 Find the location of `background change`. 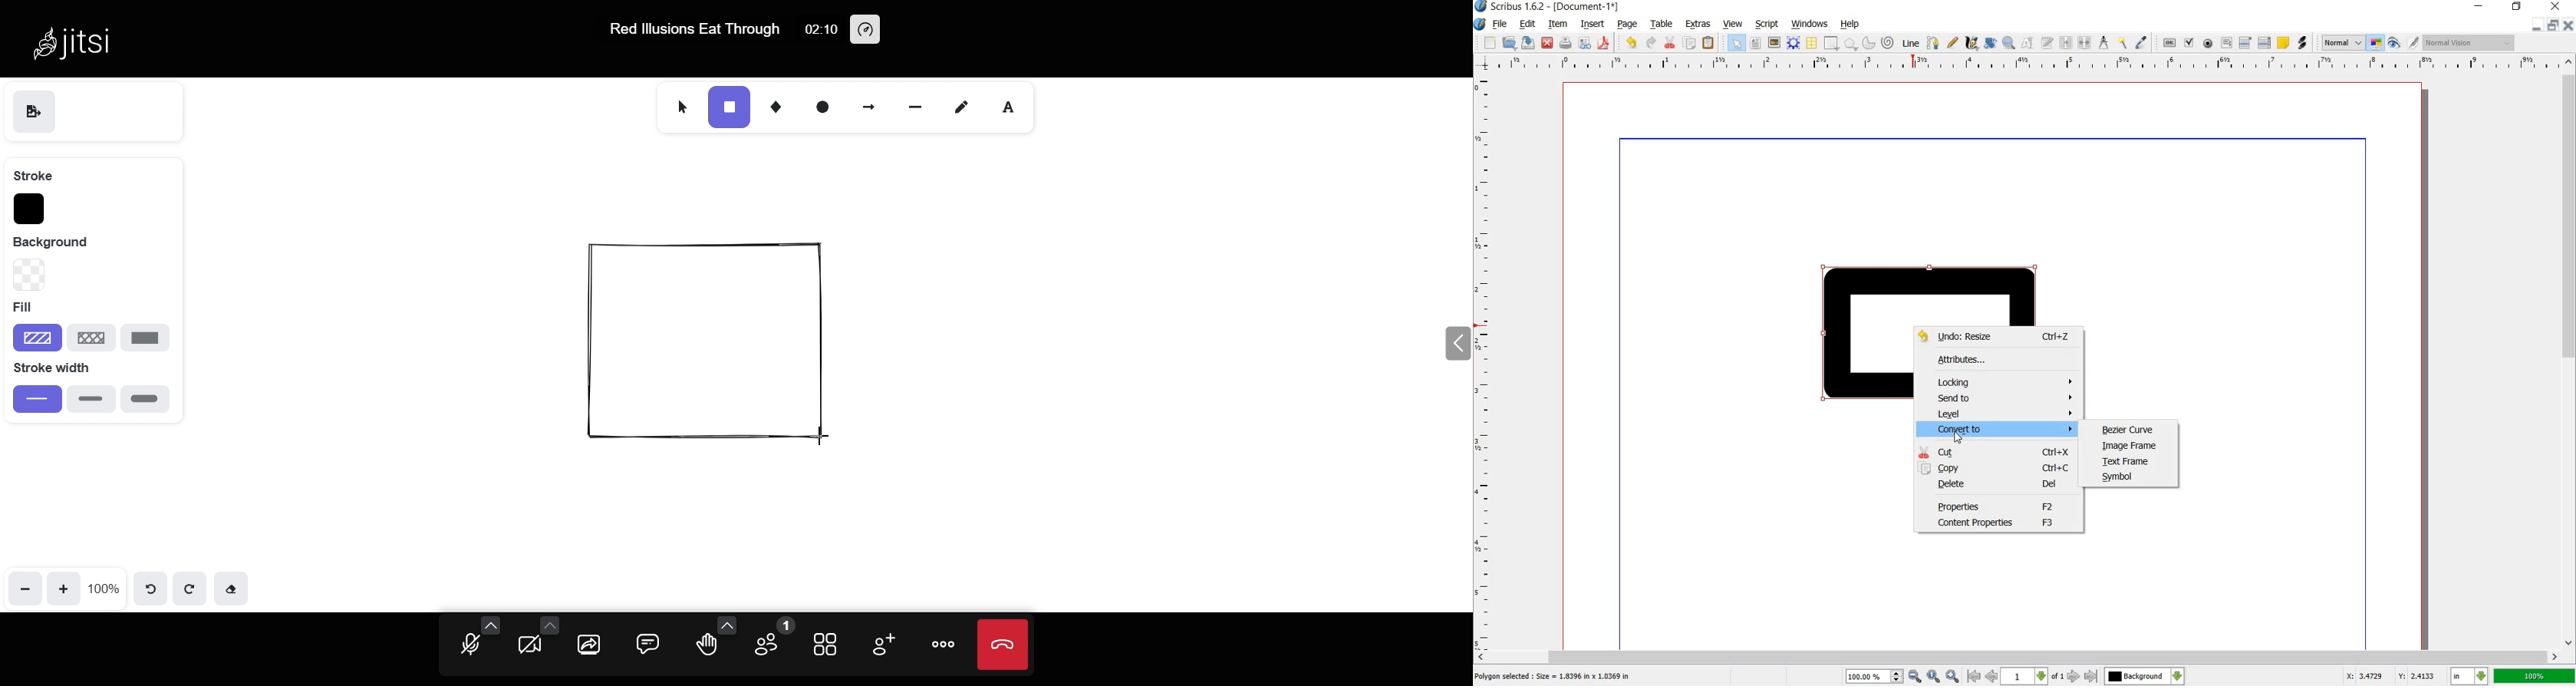

background change is located at coordinates (2144, 676).